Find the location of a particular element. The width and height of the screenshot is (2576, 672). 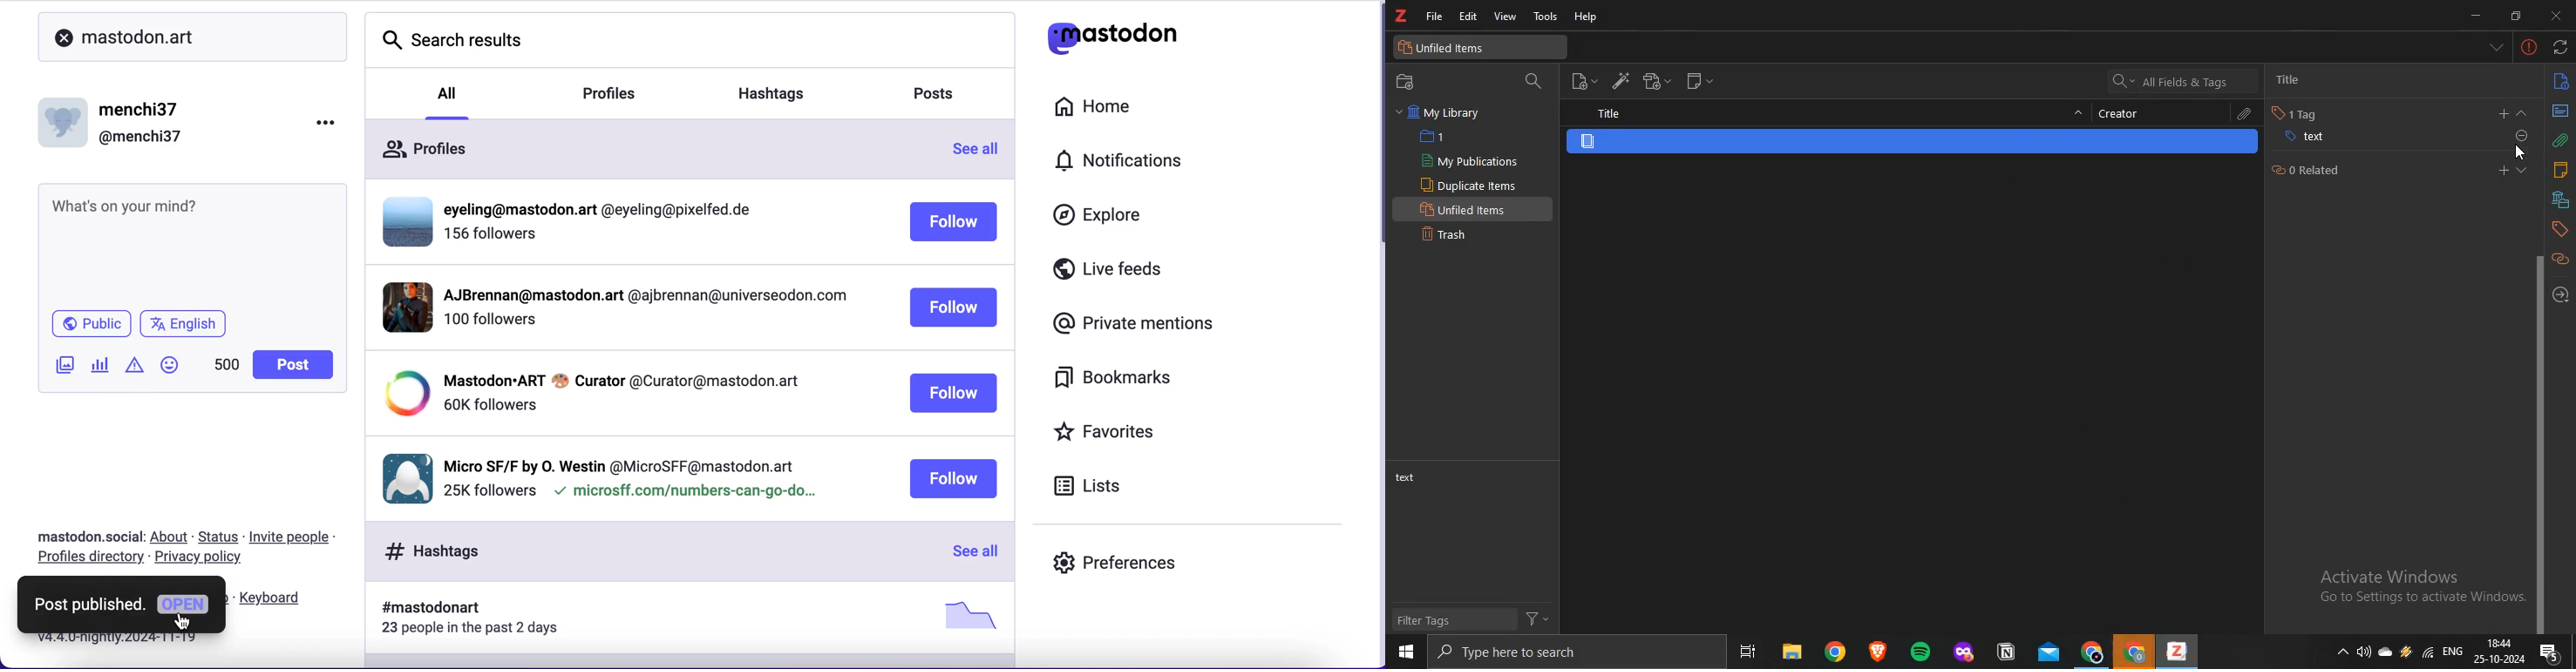

lists is located at coordinates (1096, 489).